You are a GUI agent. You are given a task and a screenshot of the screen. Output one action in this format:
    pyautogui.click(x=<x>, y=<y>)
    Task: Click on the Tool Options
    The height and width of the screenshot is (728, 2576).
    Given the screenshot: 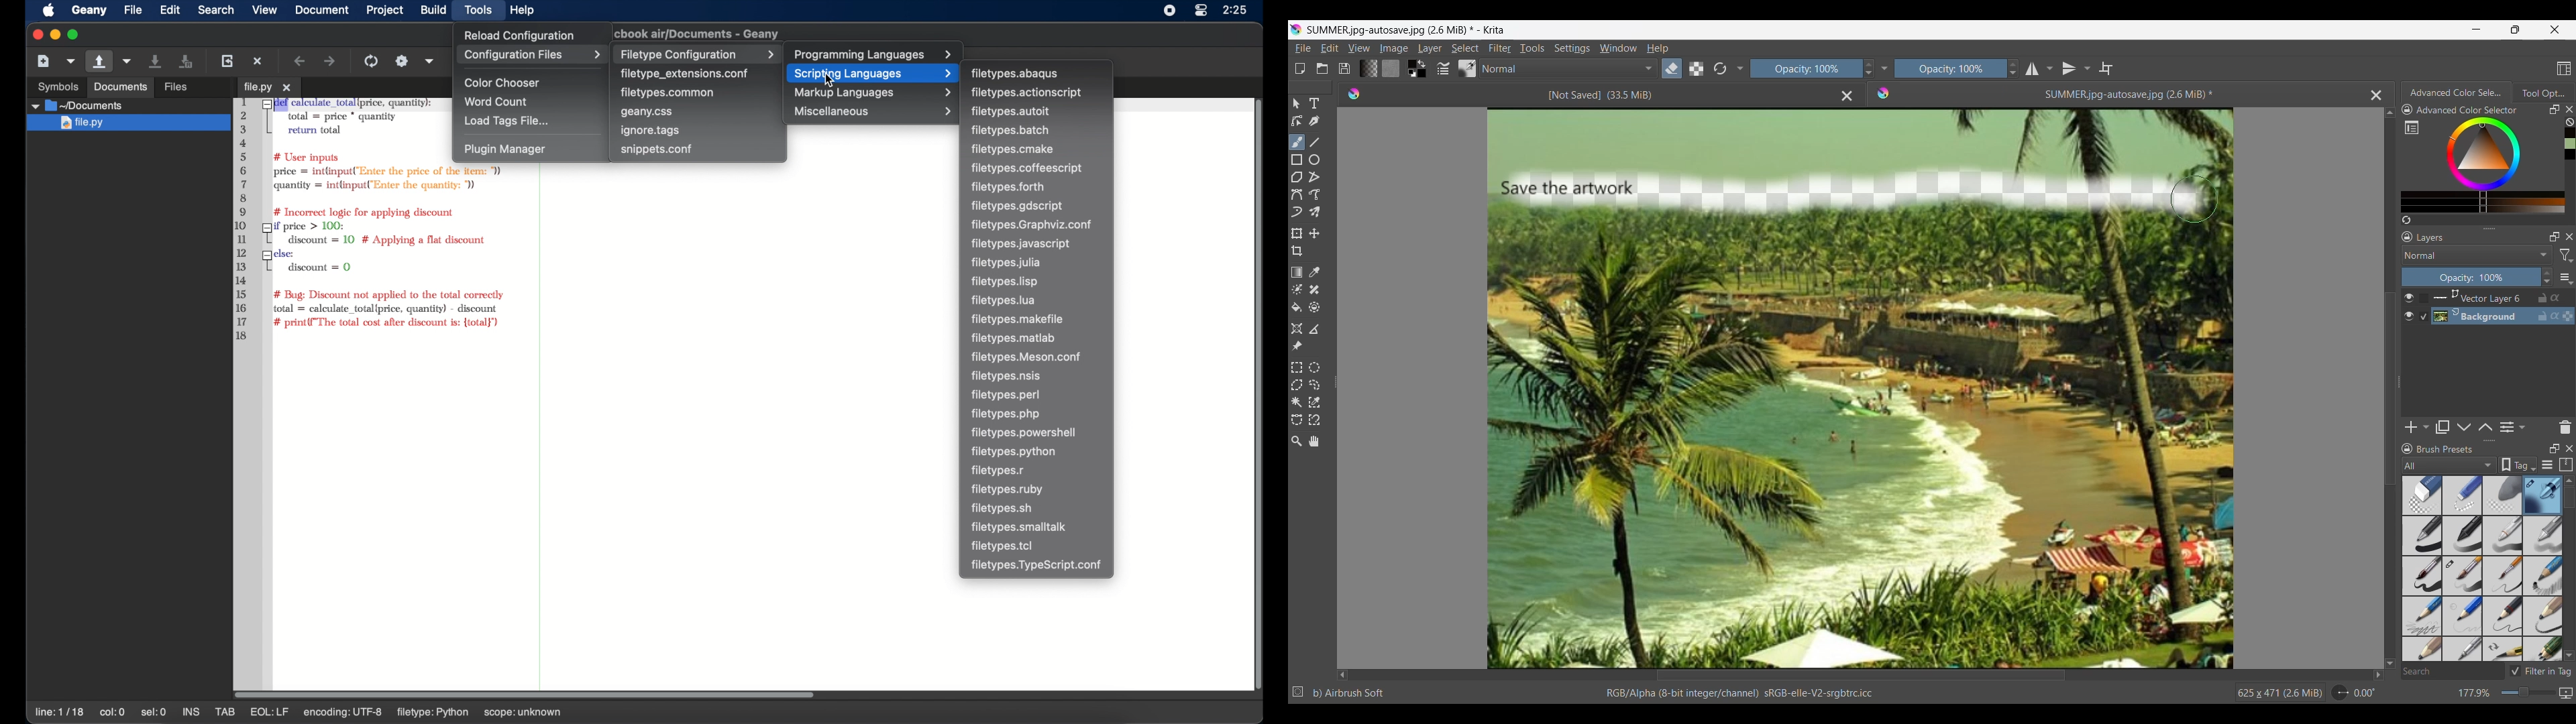 What is the action you would take?
    pyautogui.click(x=2544, y=93)
    